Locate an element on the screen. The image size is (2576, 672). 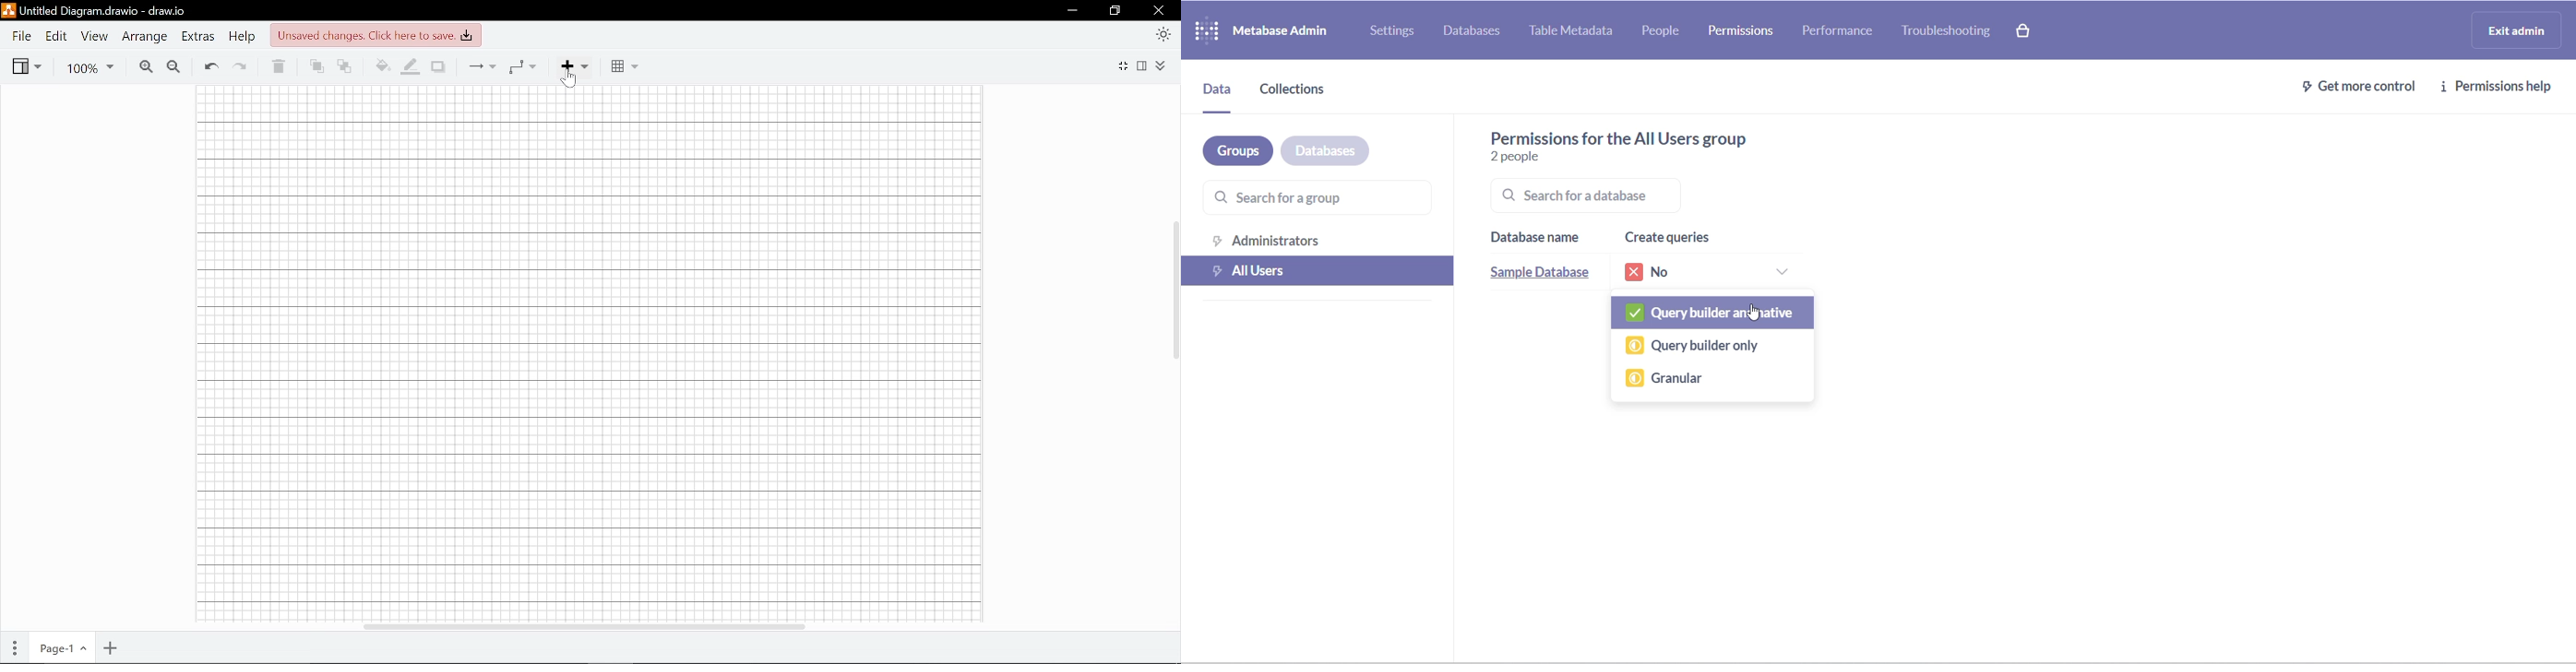
Current page is located at coordinates (61, 649).